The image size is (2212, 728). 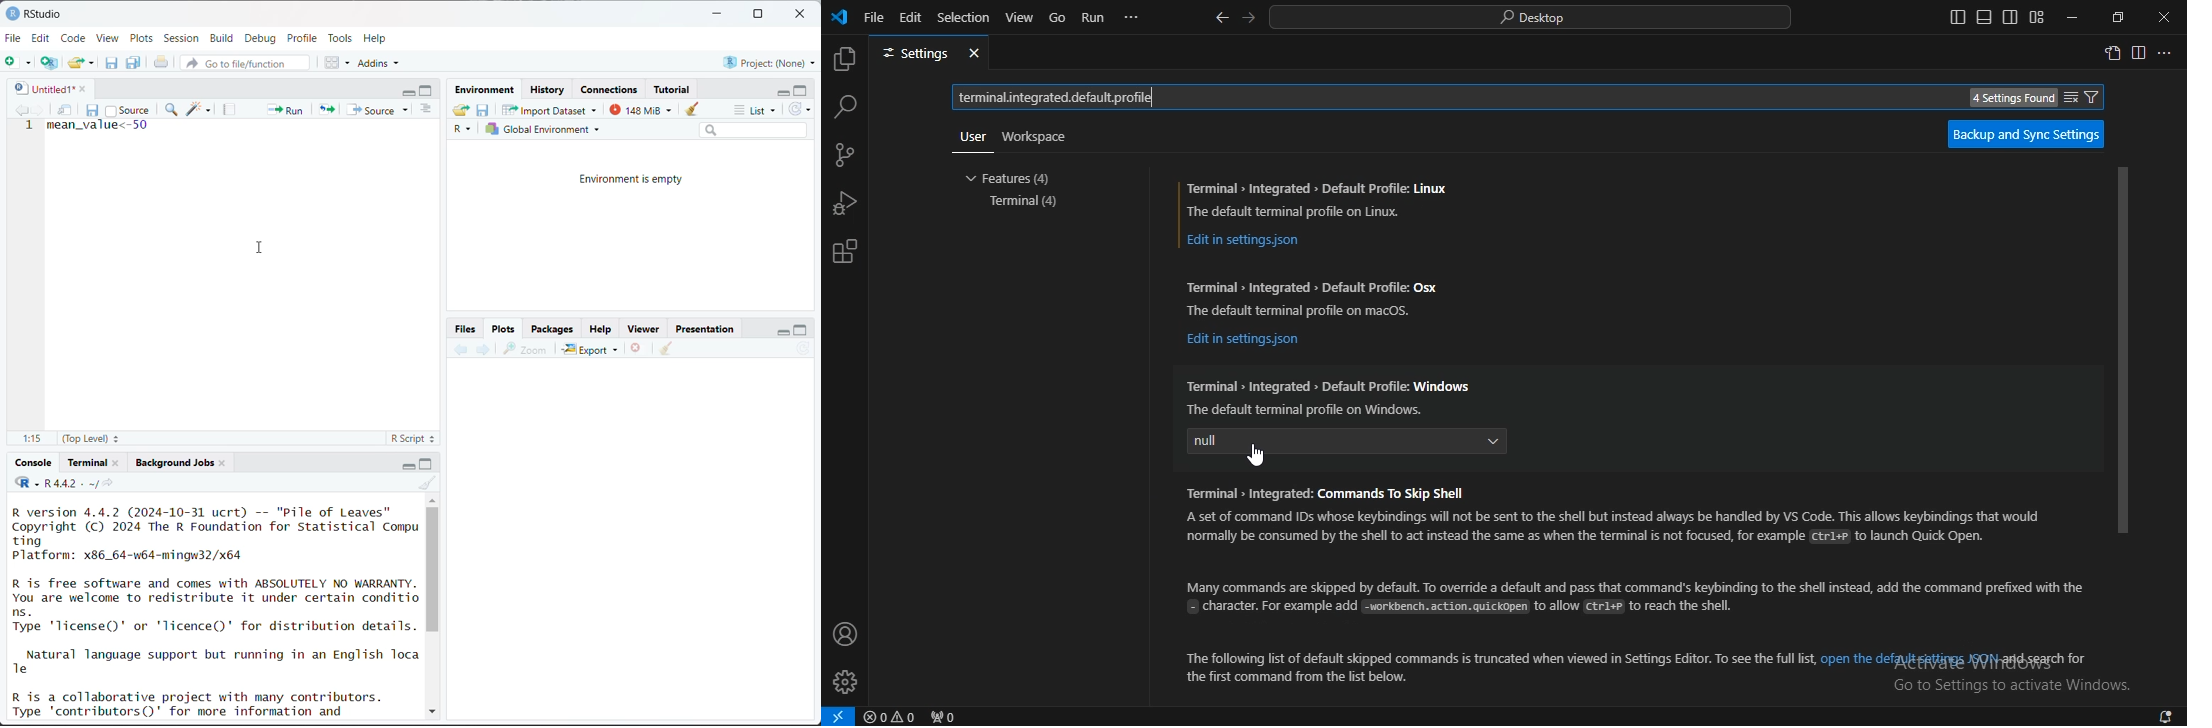 What do you see at coordinates (108, 39) in the screenshot?
I see `View` at bounding box center [108, 39].